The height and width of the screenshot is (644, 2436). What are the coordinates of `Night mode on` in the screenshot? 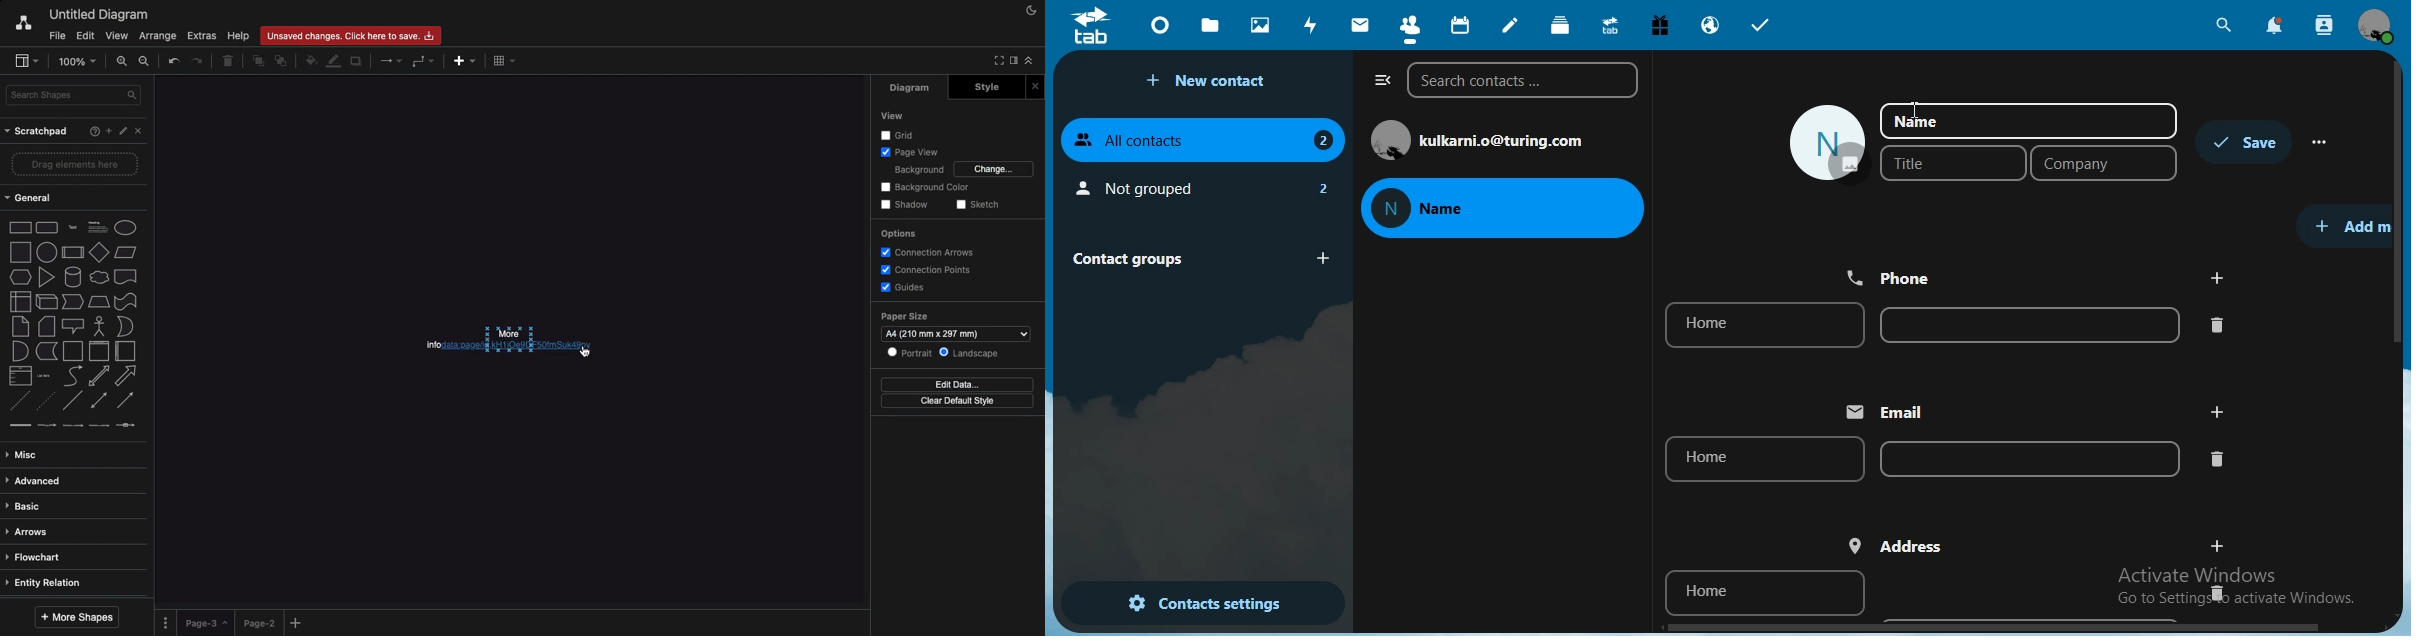 It's located at (1030, 11).